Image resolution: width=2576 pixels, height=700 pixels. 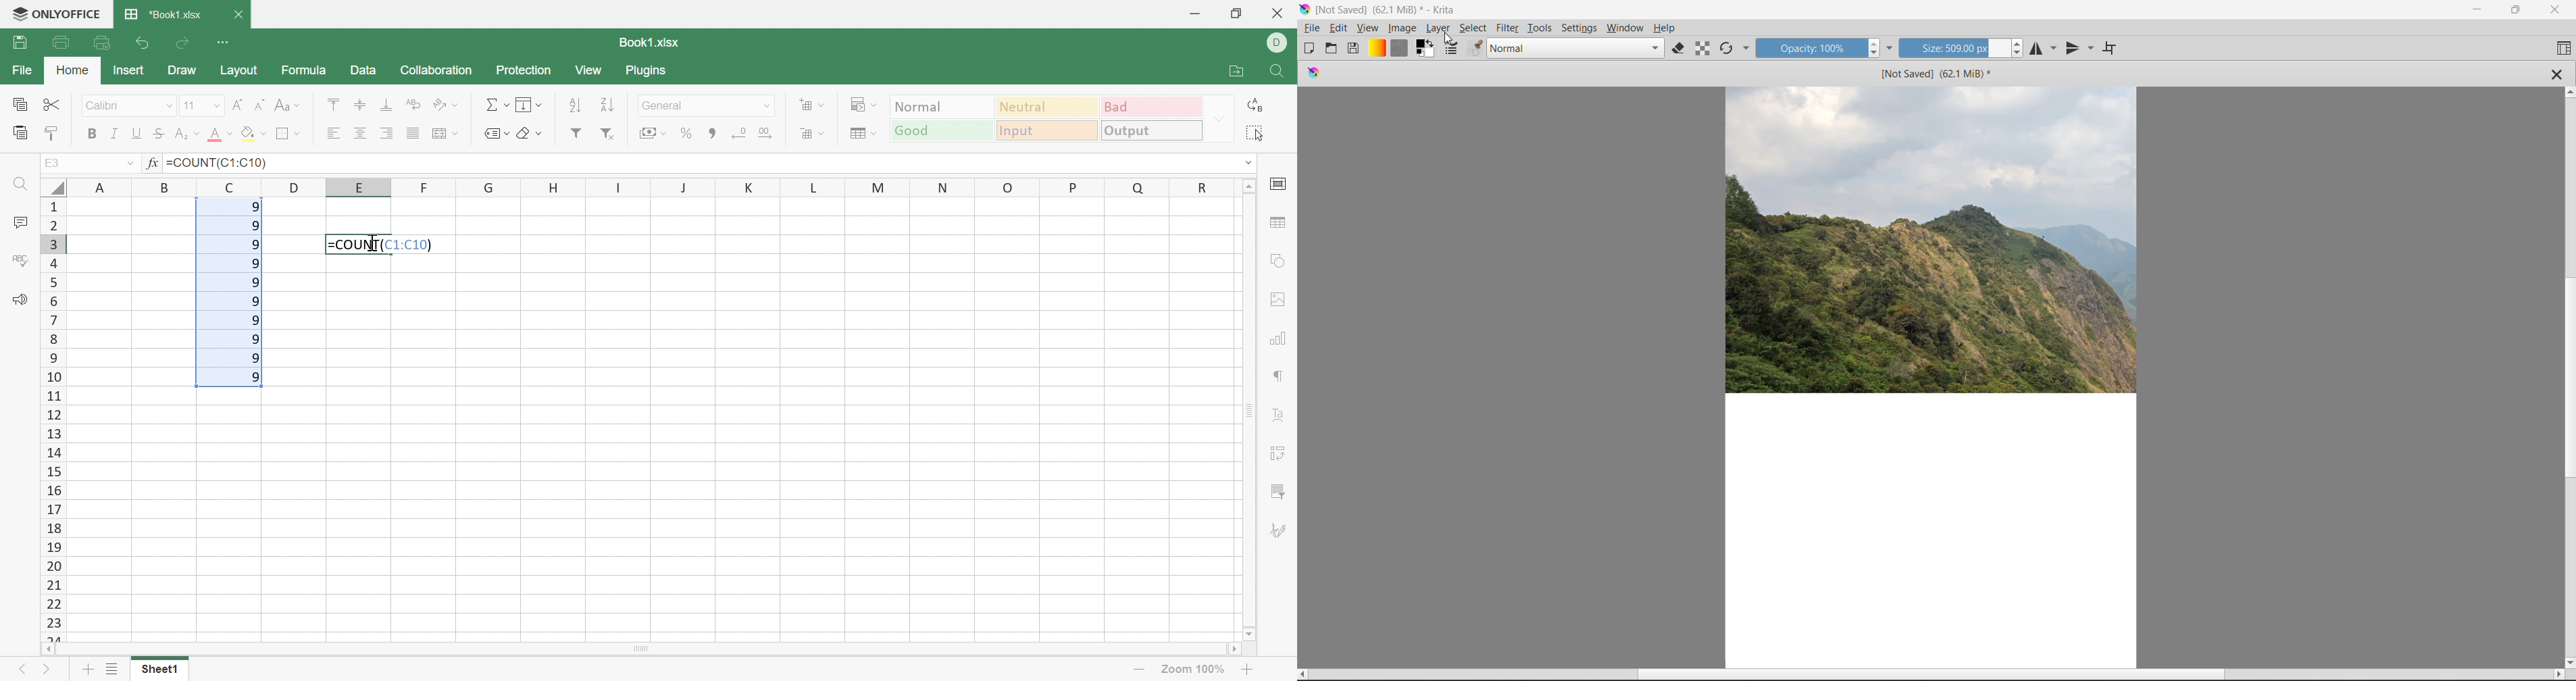 What do you see at coordinates (256, 301) in the screenshot?
I see `9` at bounding box center [256, 301].